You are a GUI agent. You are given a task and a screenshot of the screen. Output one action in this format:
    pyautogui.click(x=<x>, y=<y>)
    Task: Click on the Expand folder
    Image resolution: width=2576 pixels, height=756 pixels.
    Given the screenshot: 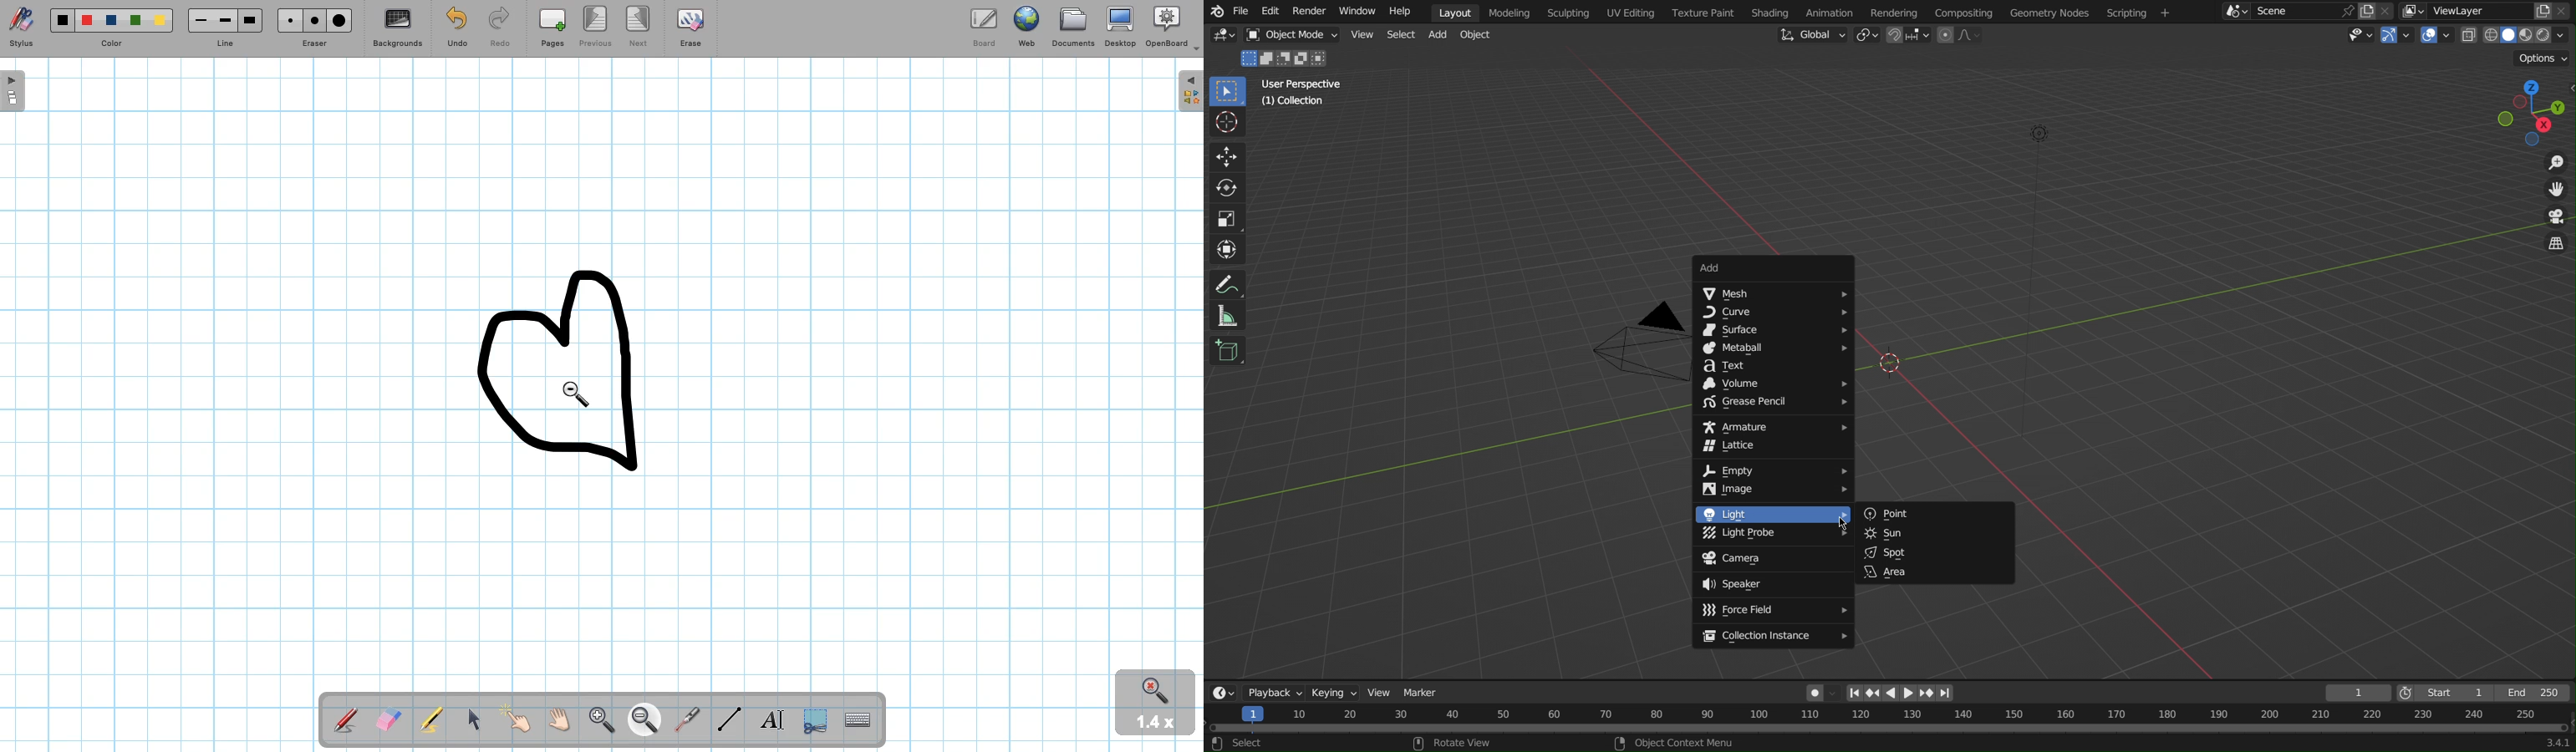 What is the action you would take?
    pyautogui.click(x=1190, y=92)
    